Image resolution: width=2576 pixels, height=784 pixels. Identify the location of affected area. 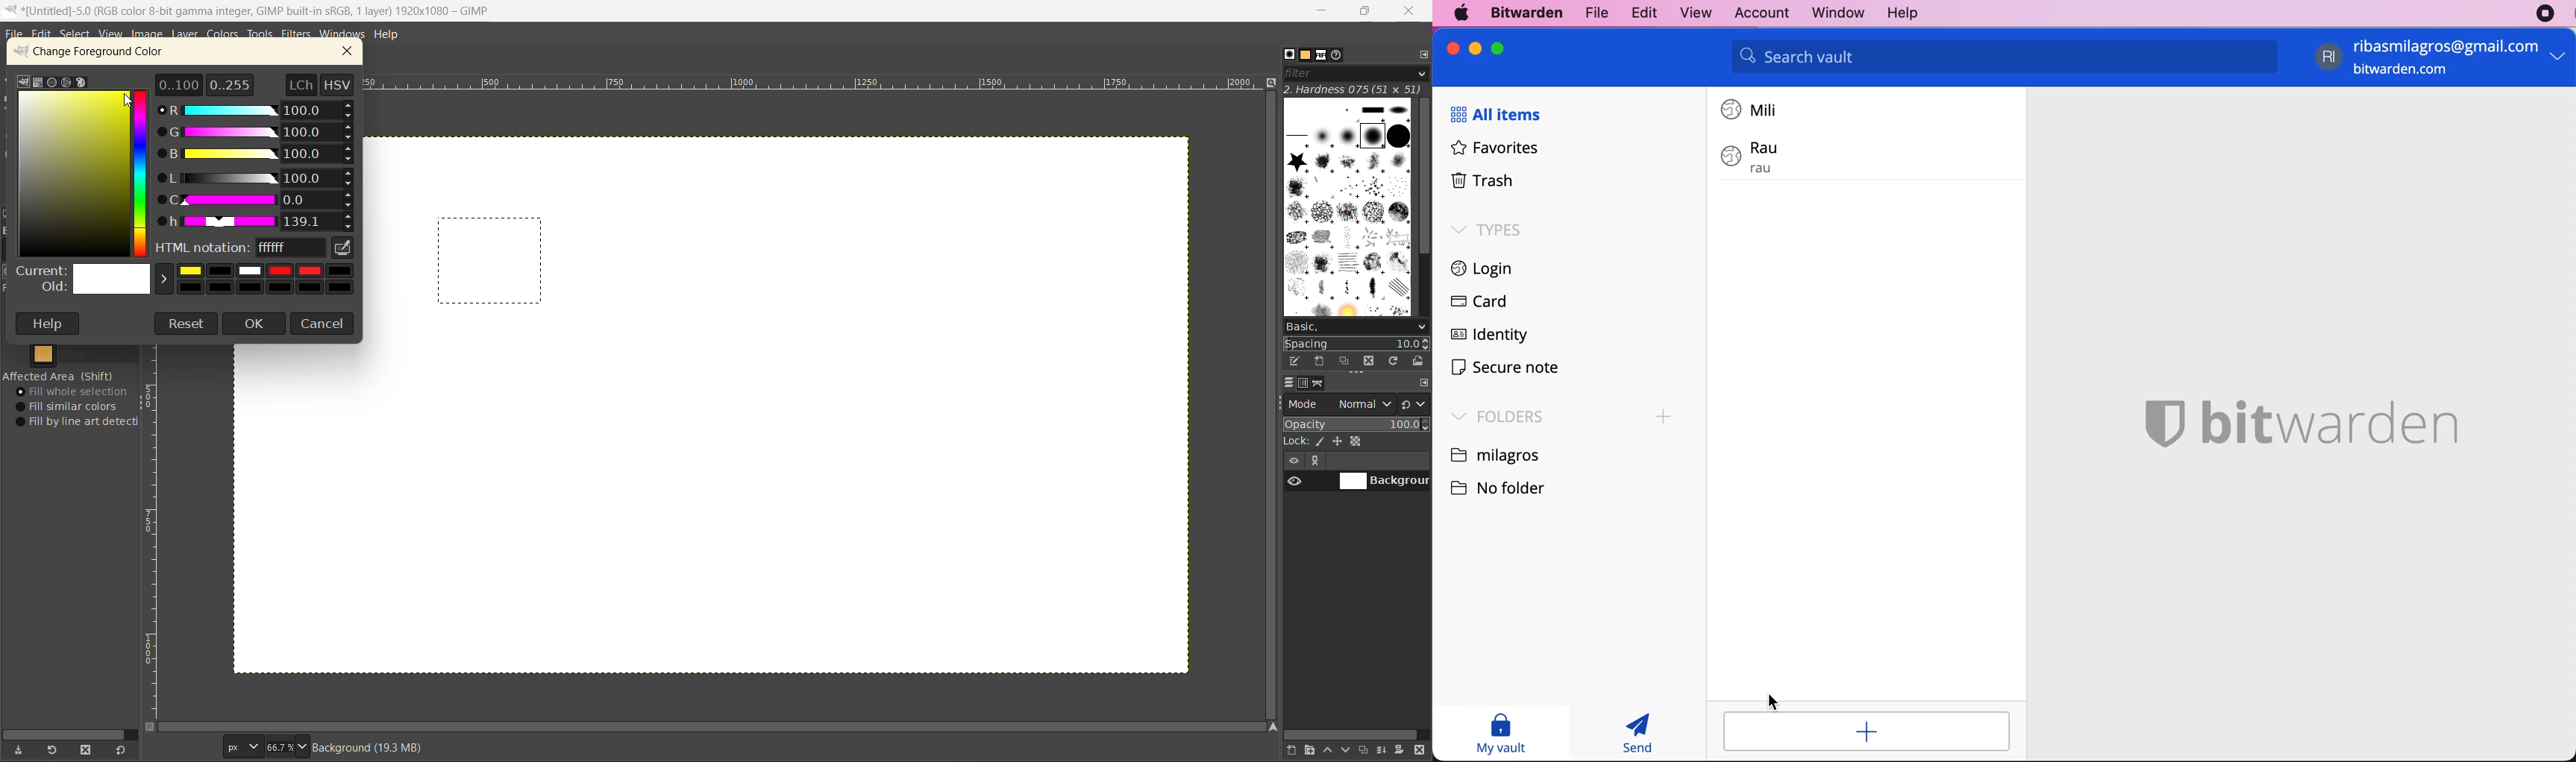
(60, 376).